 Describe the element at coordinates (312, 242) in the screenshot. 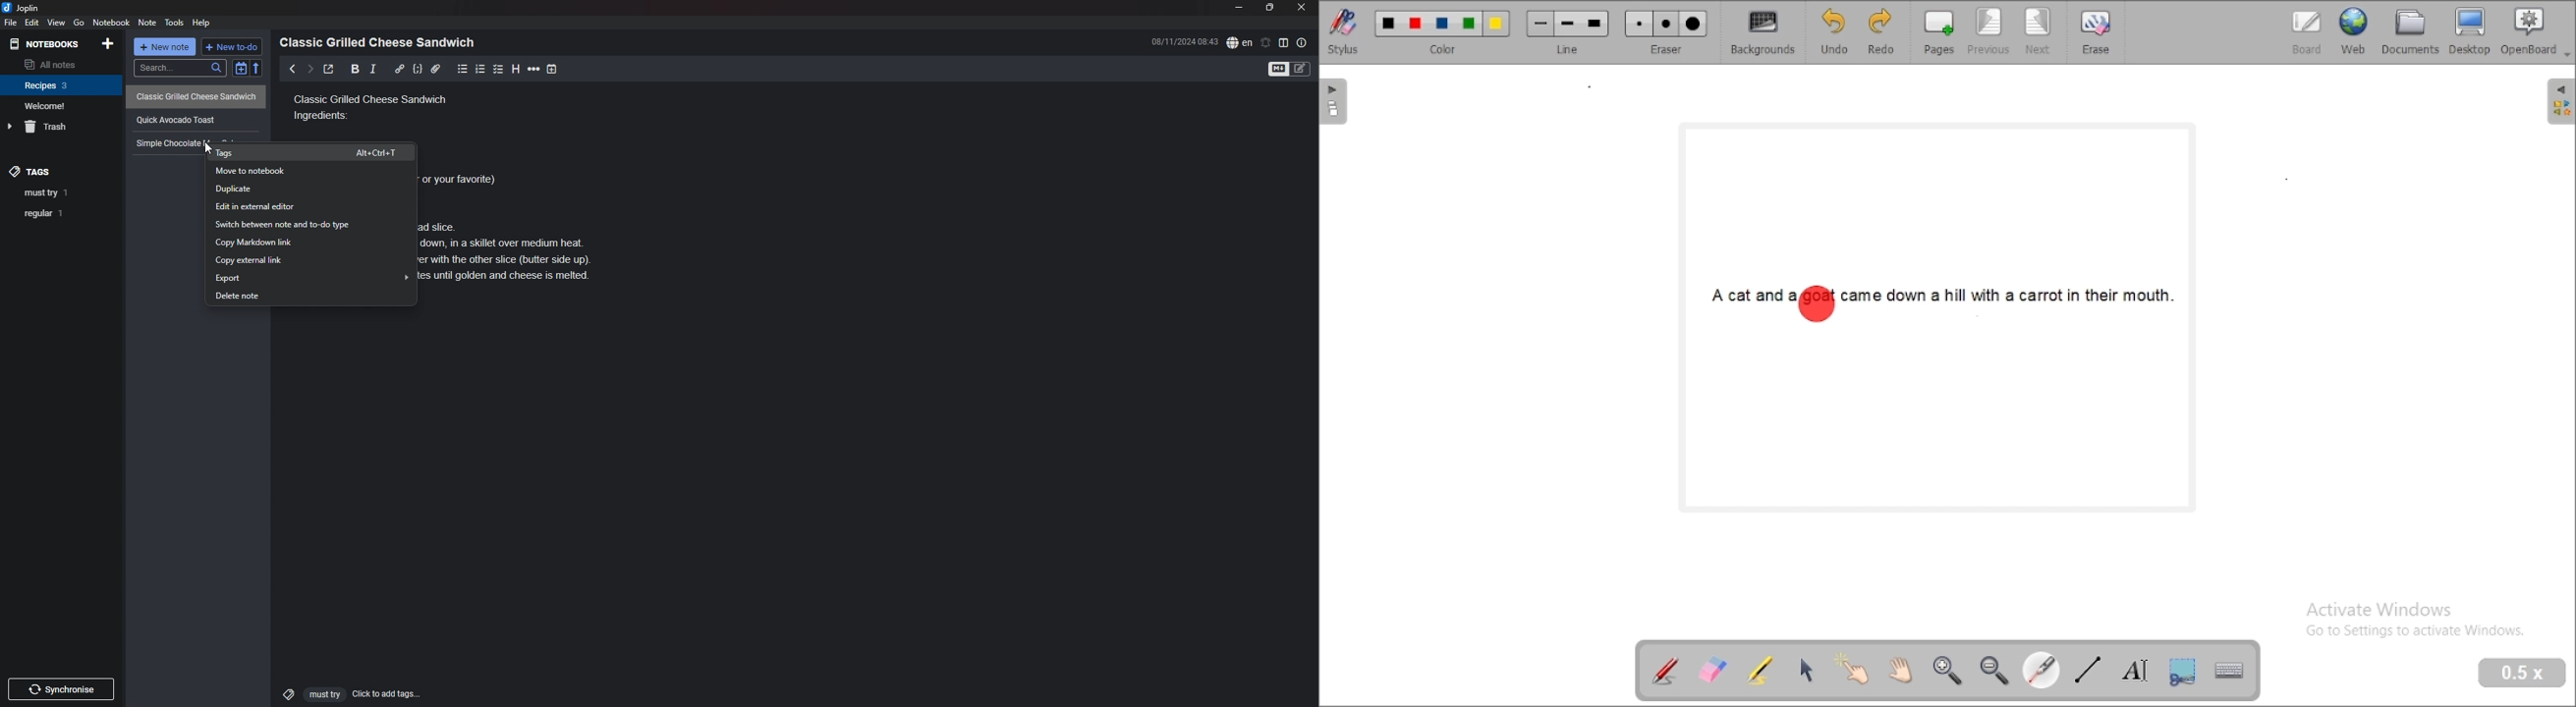

I see `copy markdown link` at that location.